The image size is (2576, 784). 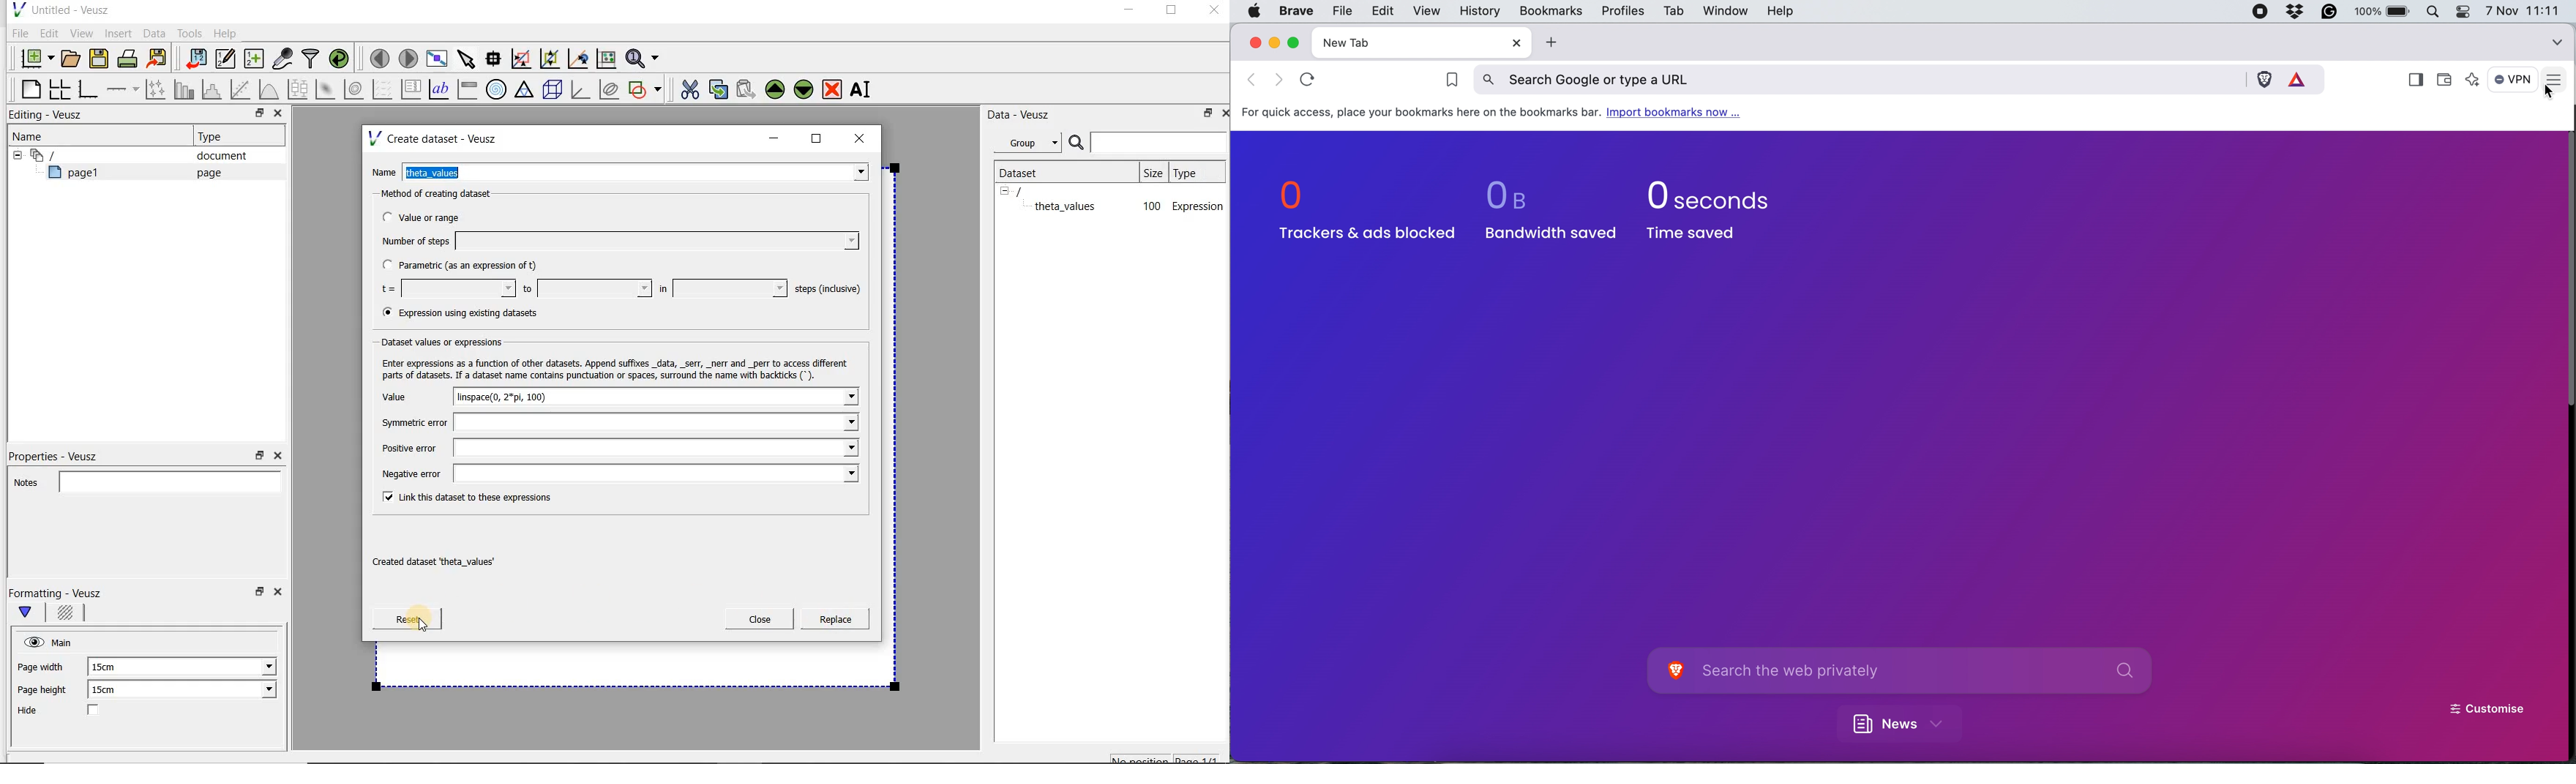 What do you see at coordinates (259, 691) in the screenshot?
I see `Page height dropdown` at bounding box center [259, 691].